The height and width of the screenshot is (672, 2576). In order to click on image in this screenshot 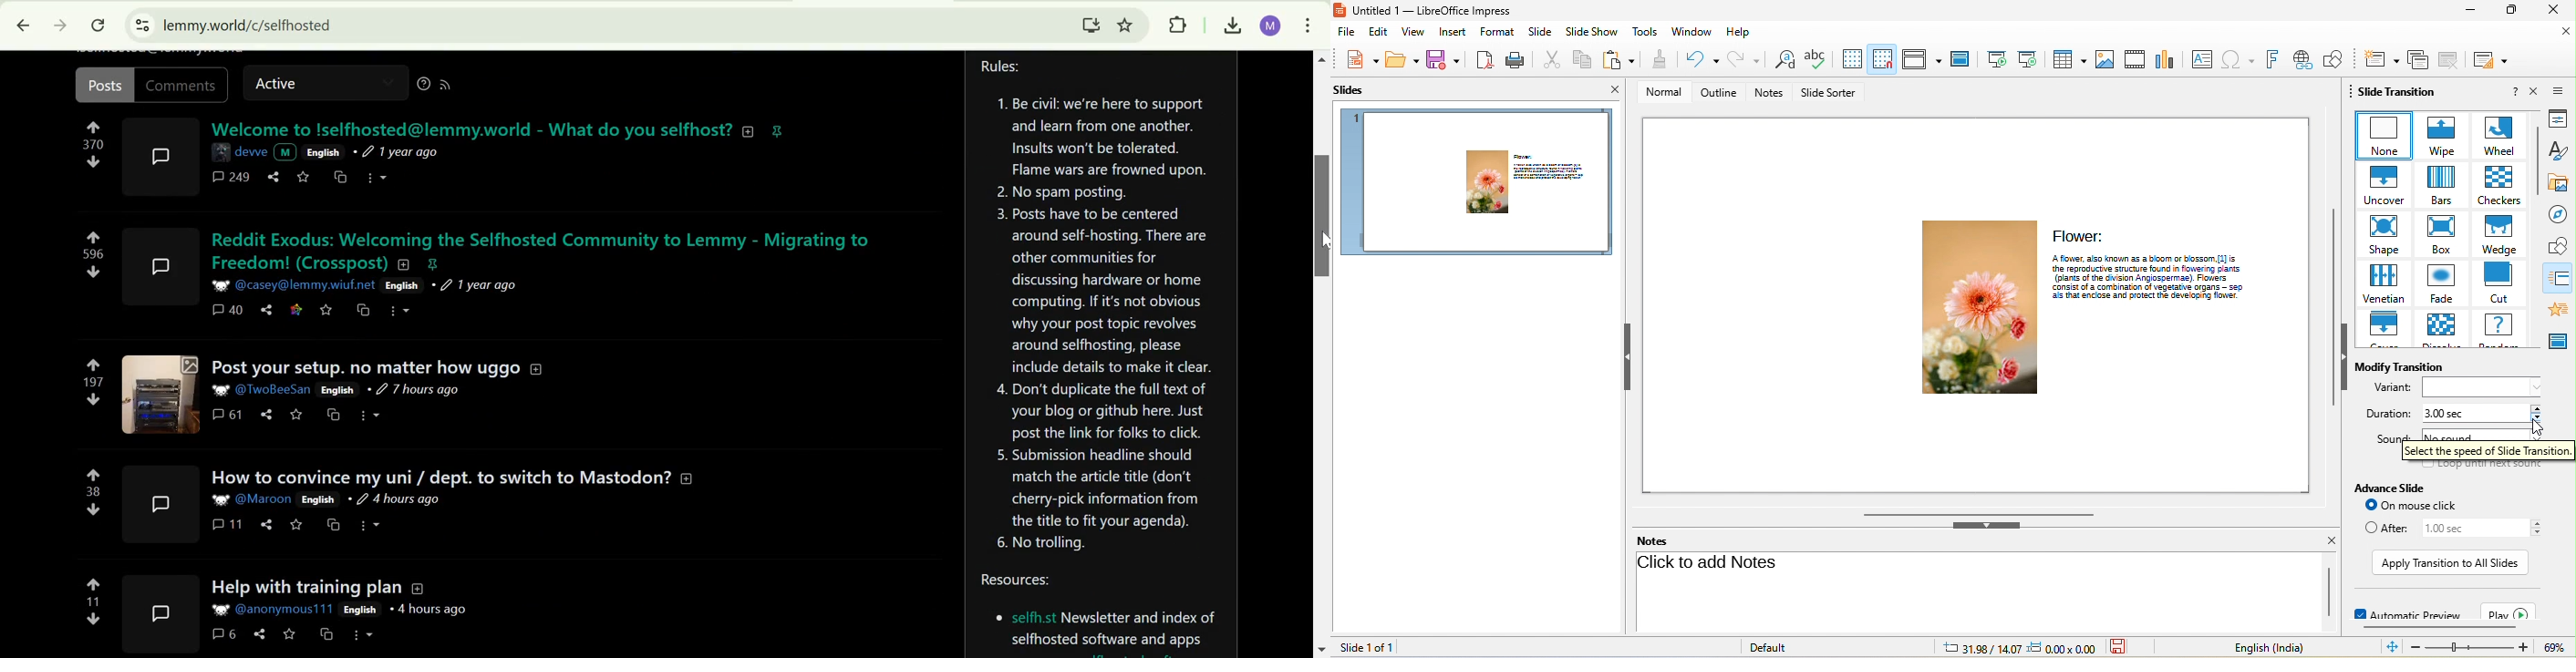, I will do `click(2105, 59)`.